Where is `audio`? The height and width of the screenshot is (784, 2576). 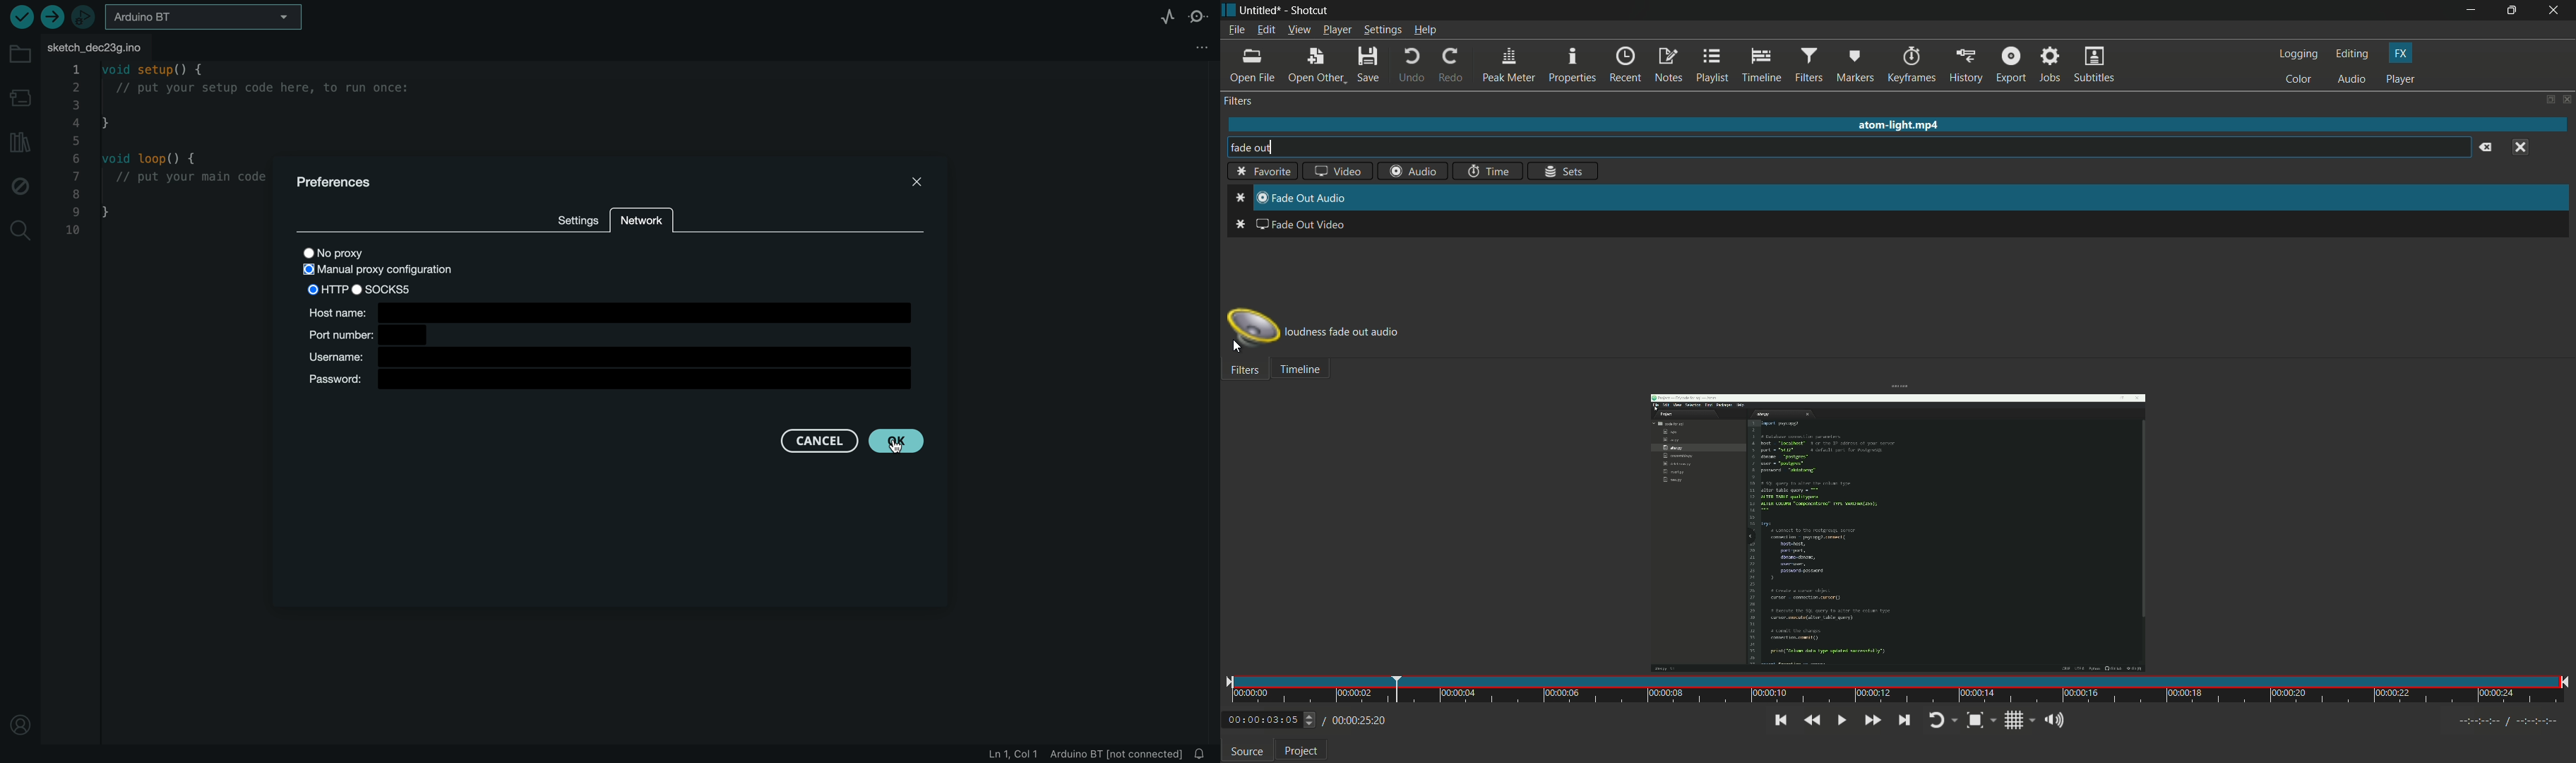 audio is located at coordinates (1414, 171).